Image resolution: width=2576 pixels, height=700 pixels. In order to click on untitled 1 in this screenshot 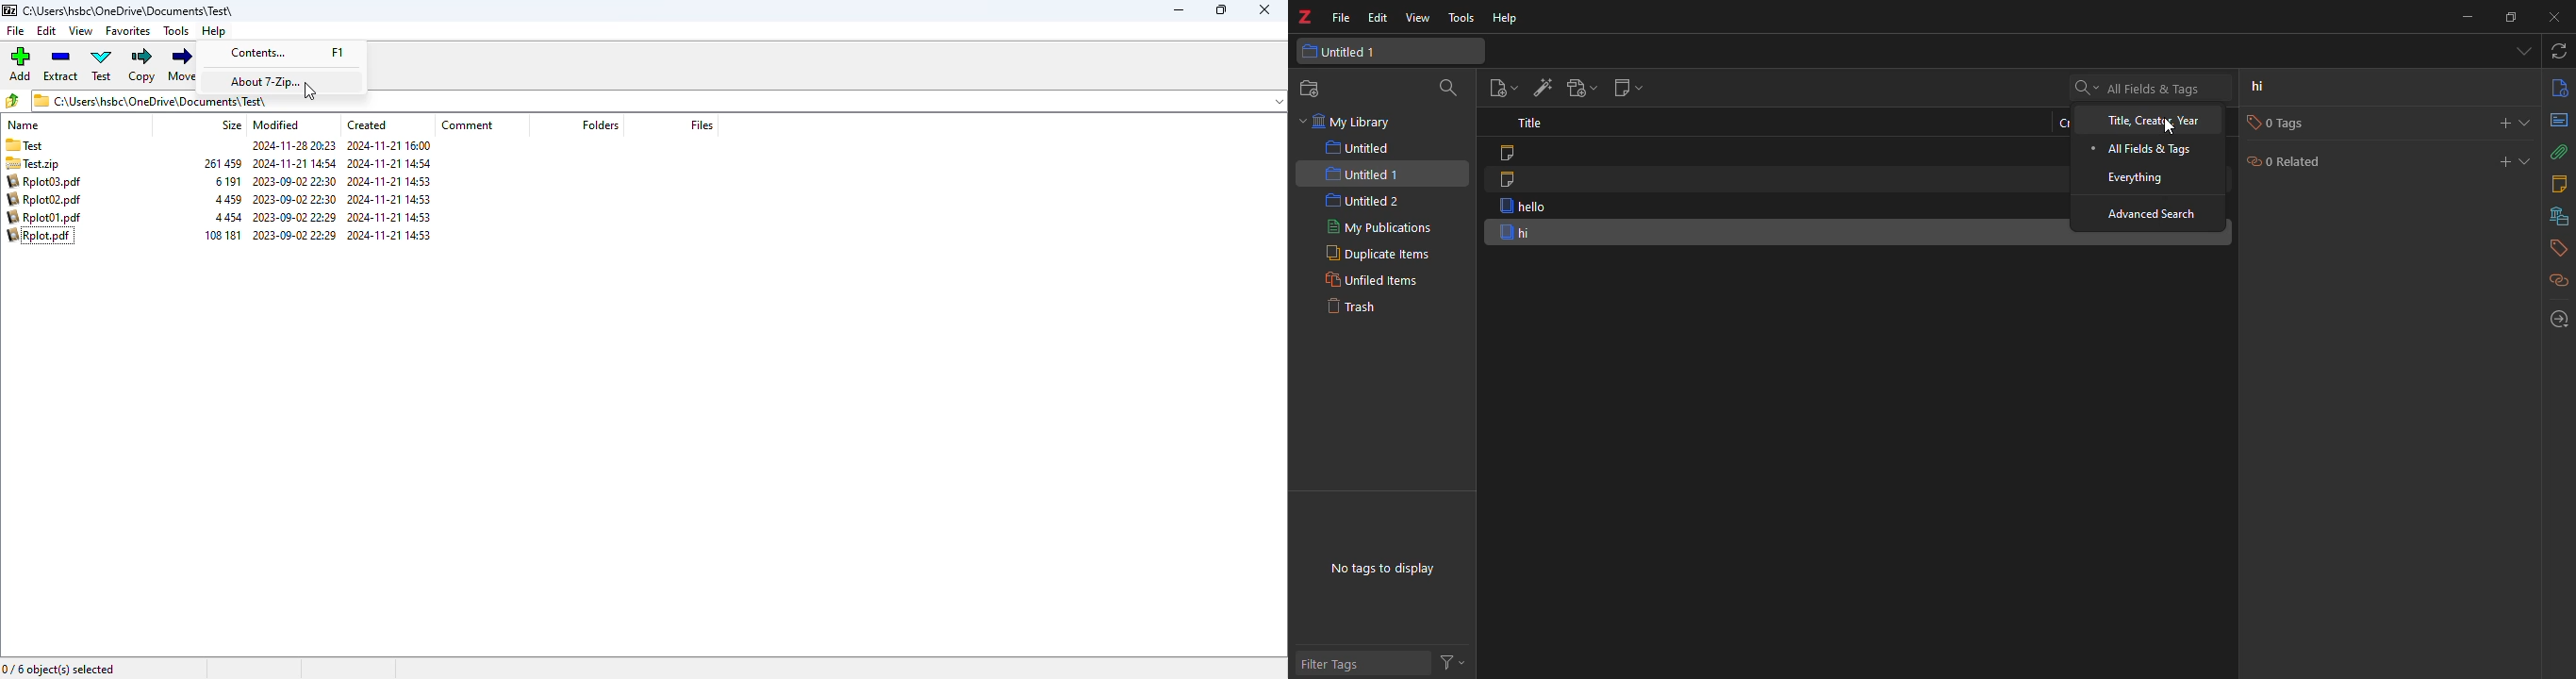, I will do `click(1347, 52)`.